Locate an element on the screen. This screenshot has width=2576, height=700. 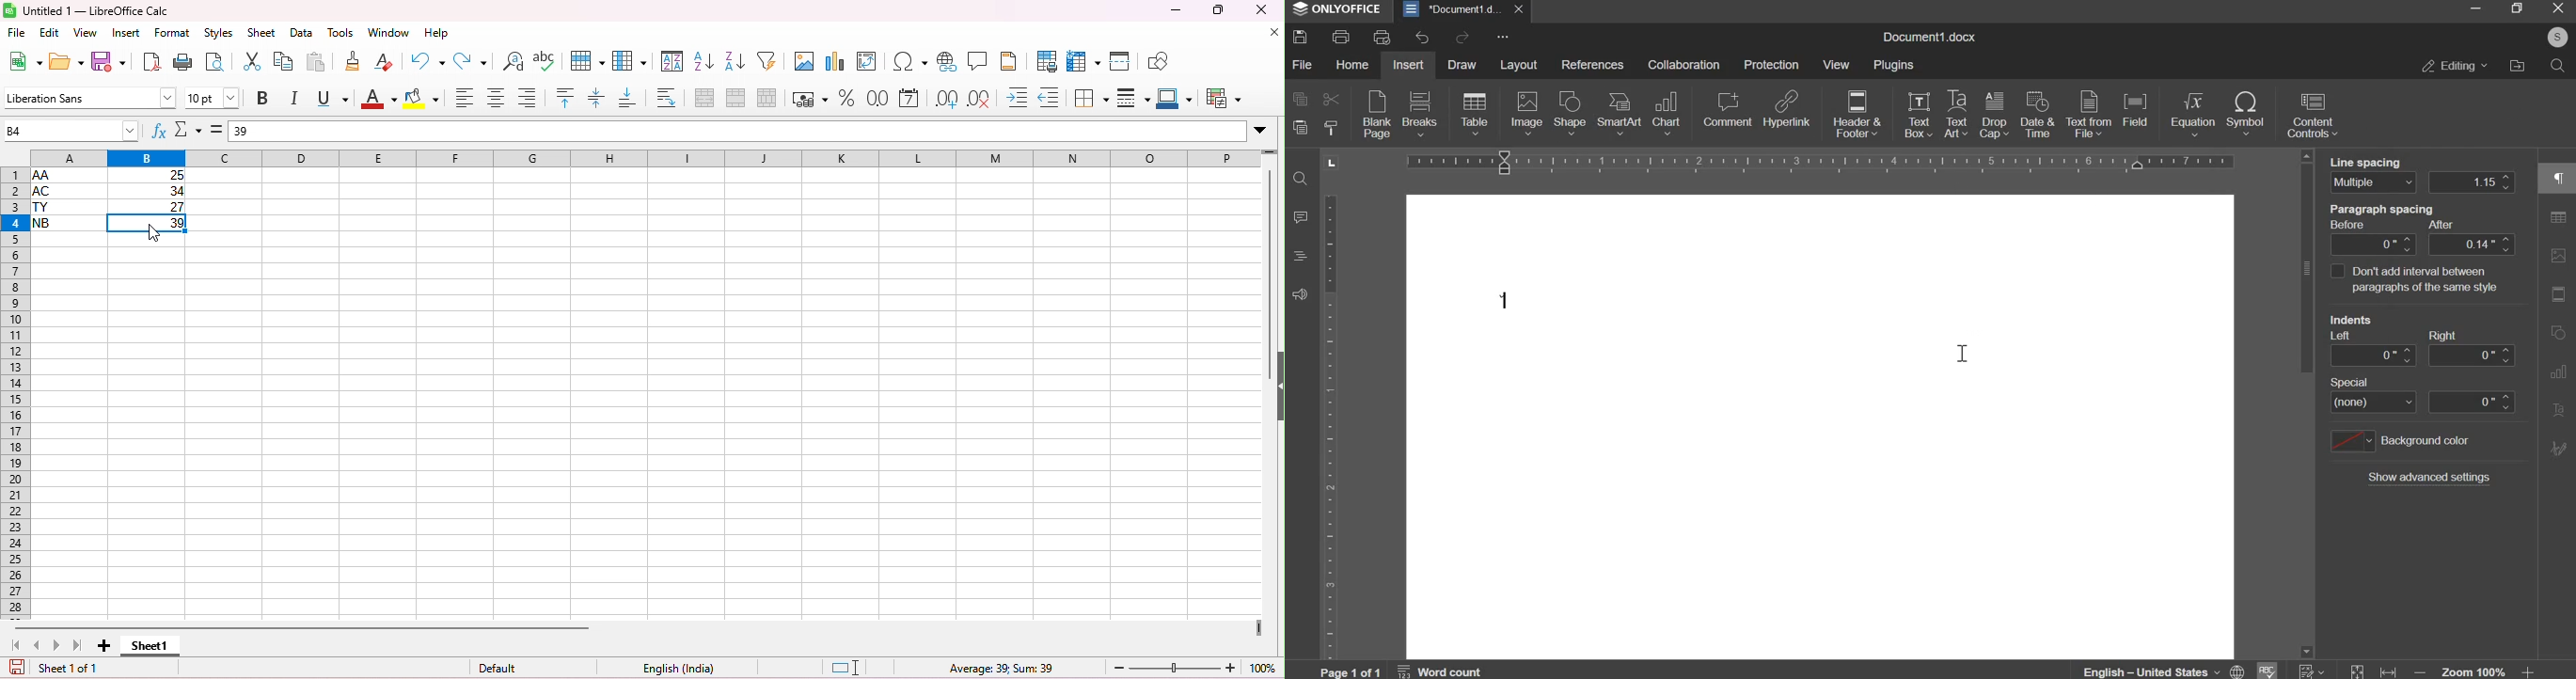
line spacing is located at coordinates (2373, 183).